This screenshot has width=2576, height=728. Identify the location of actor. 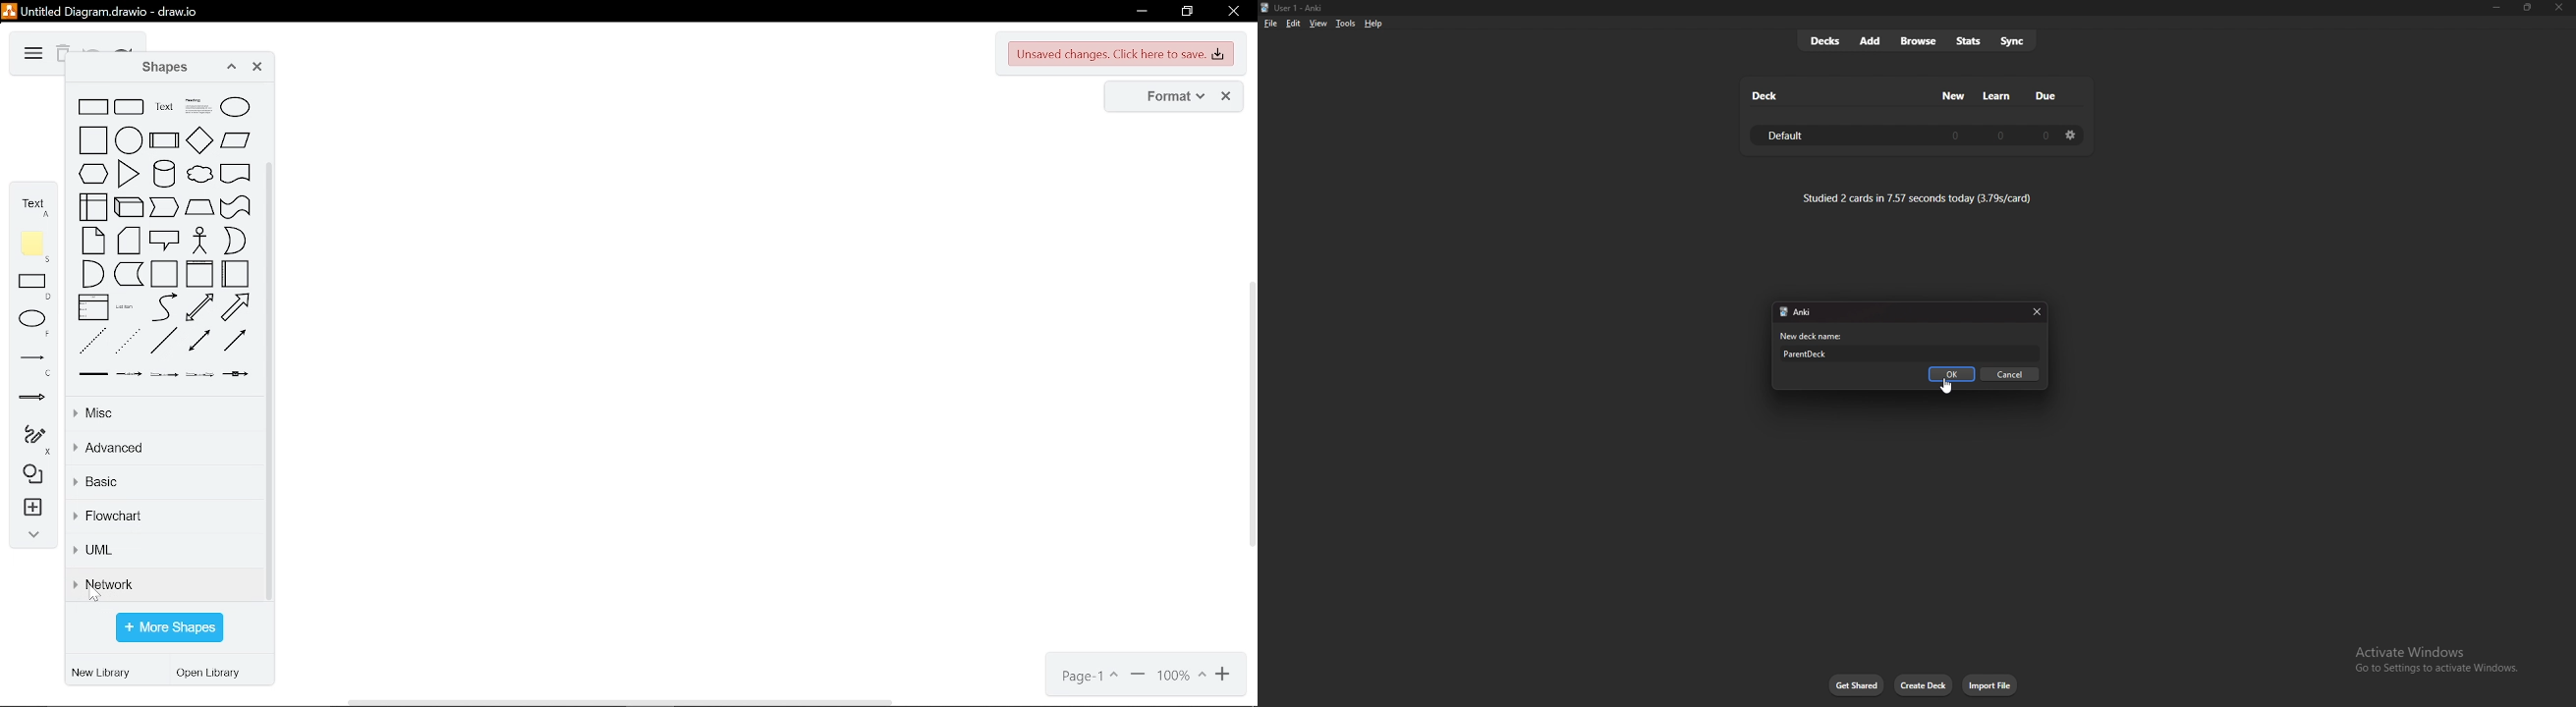
(201, 241).